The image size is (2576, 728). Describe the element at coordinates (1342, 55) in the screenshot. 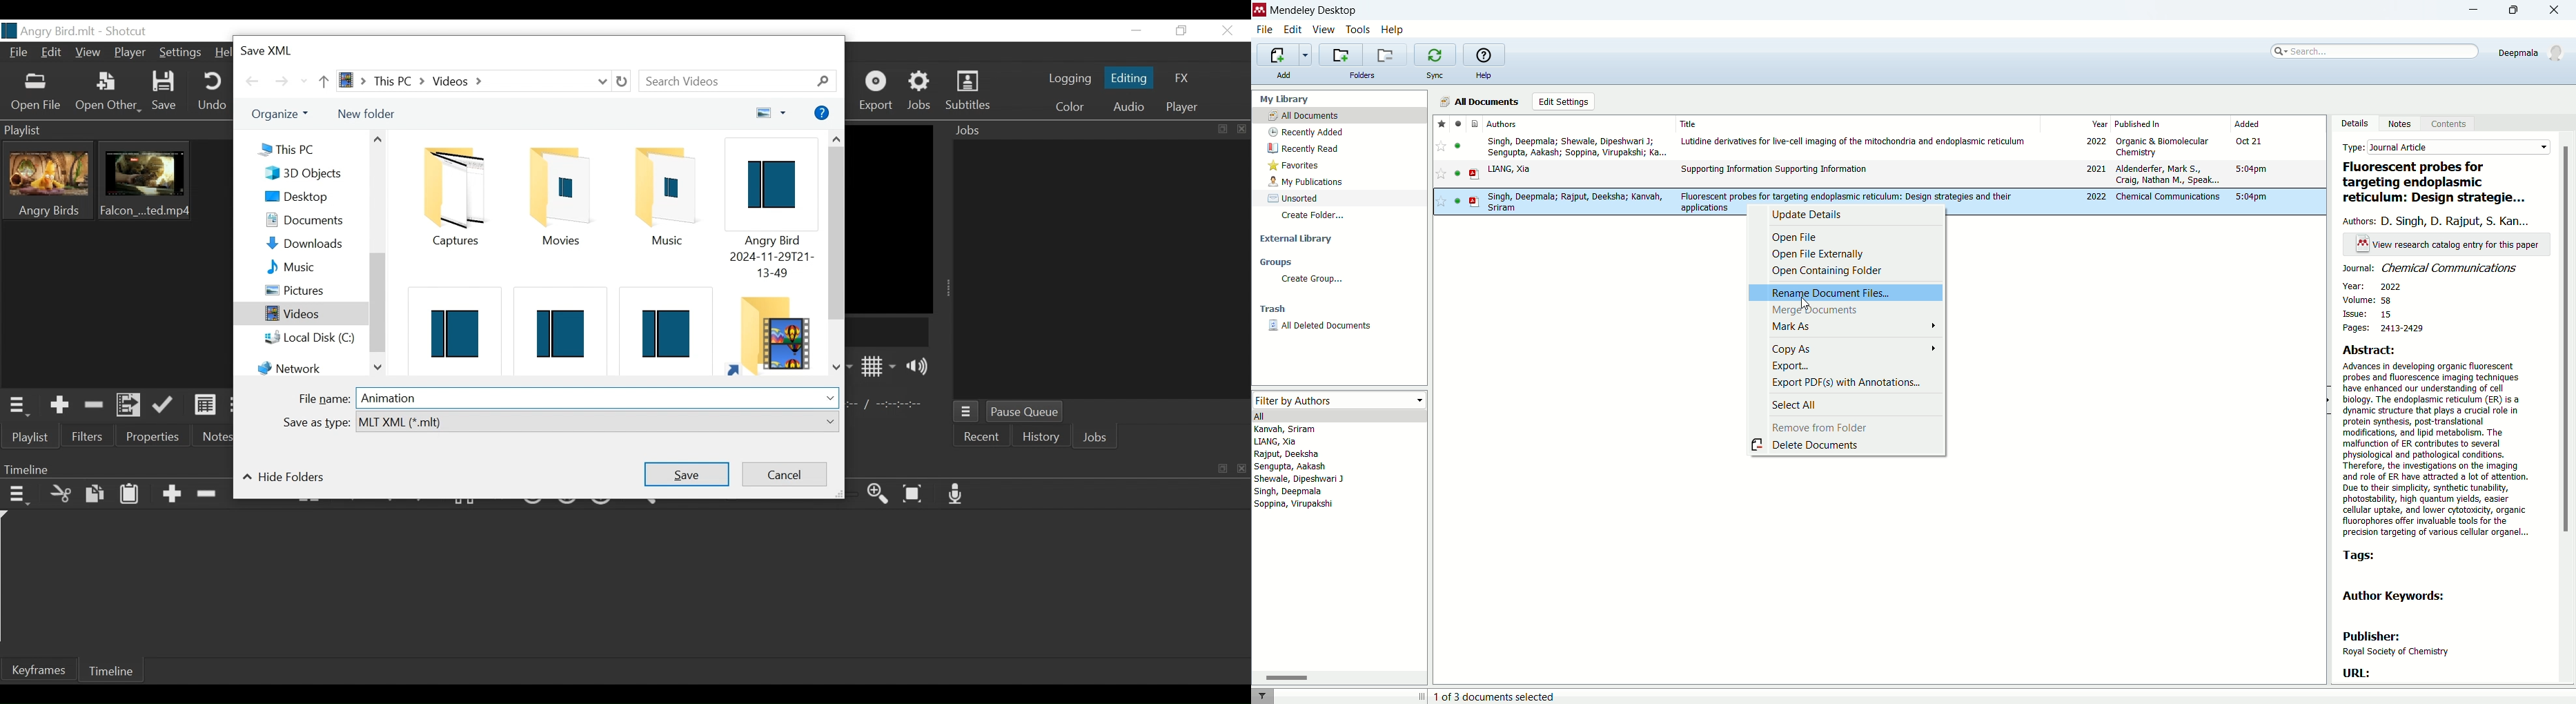

I see `create a new folder` at that location.